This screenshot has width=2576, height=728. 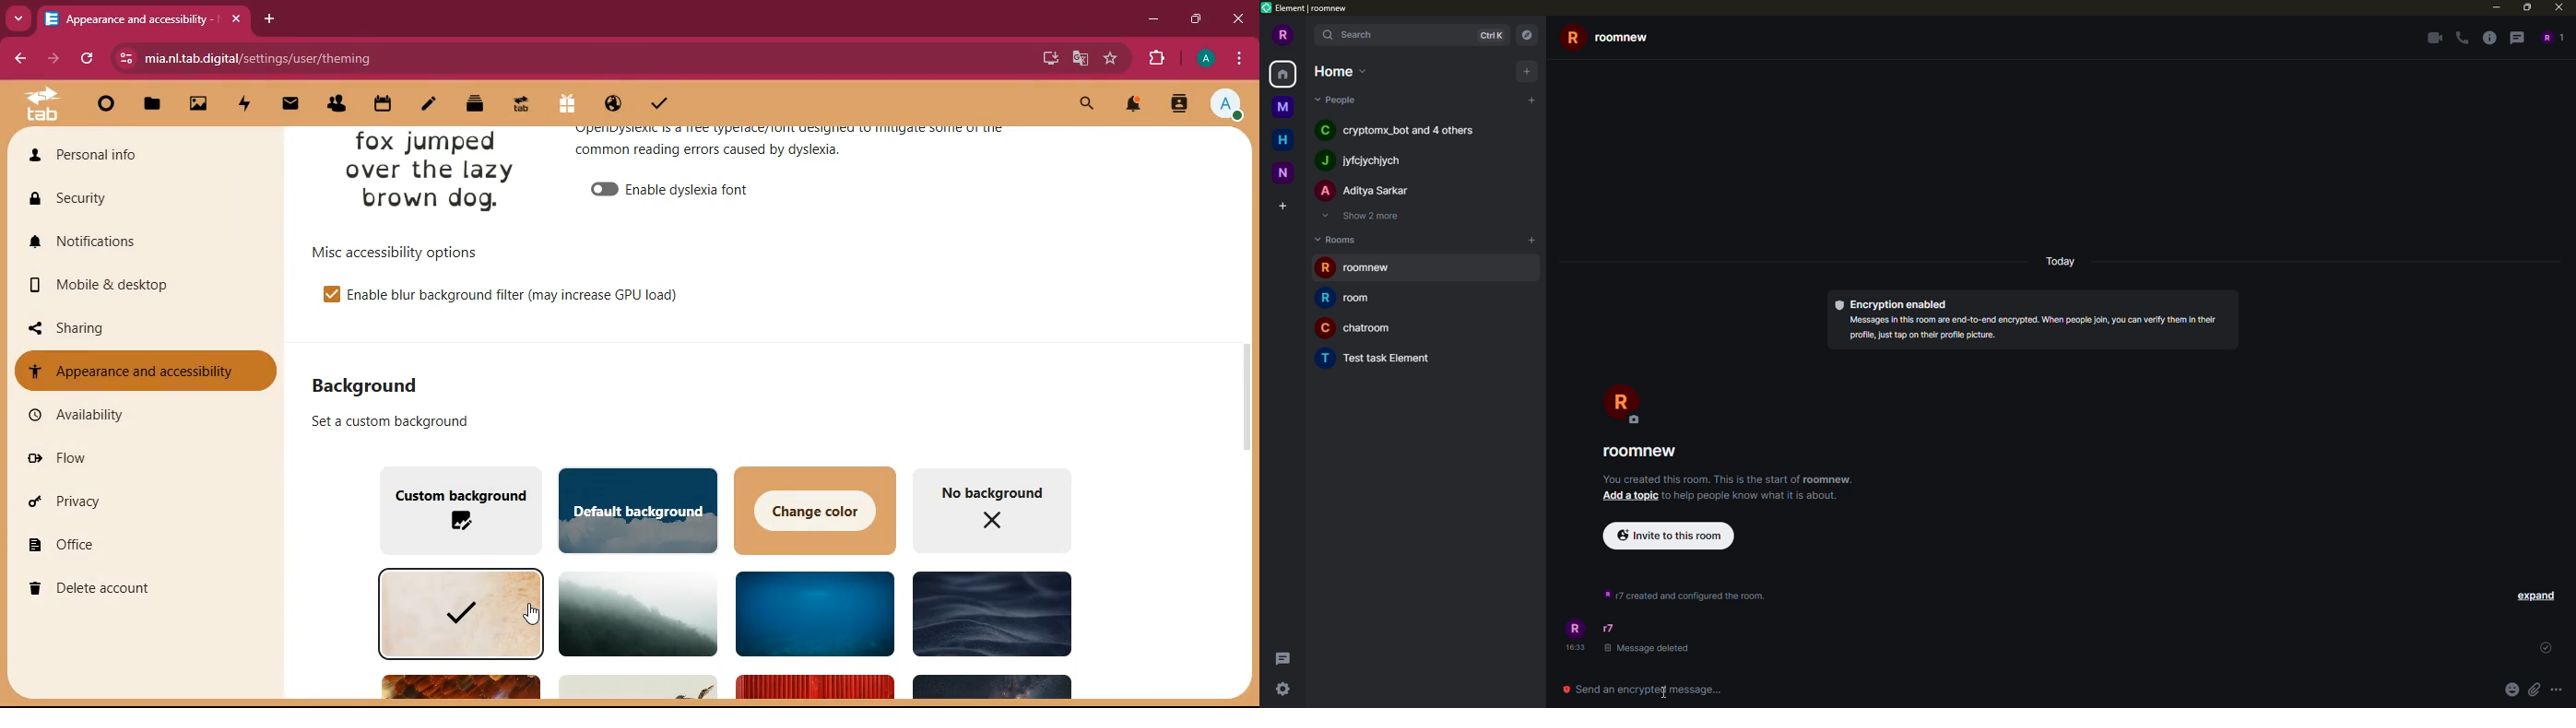 What do you see at coordinates (1623, 405) in the screenshot?
I see `profile` at bounding box center [1623, 405].